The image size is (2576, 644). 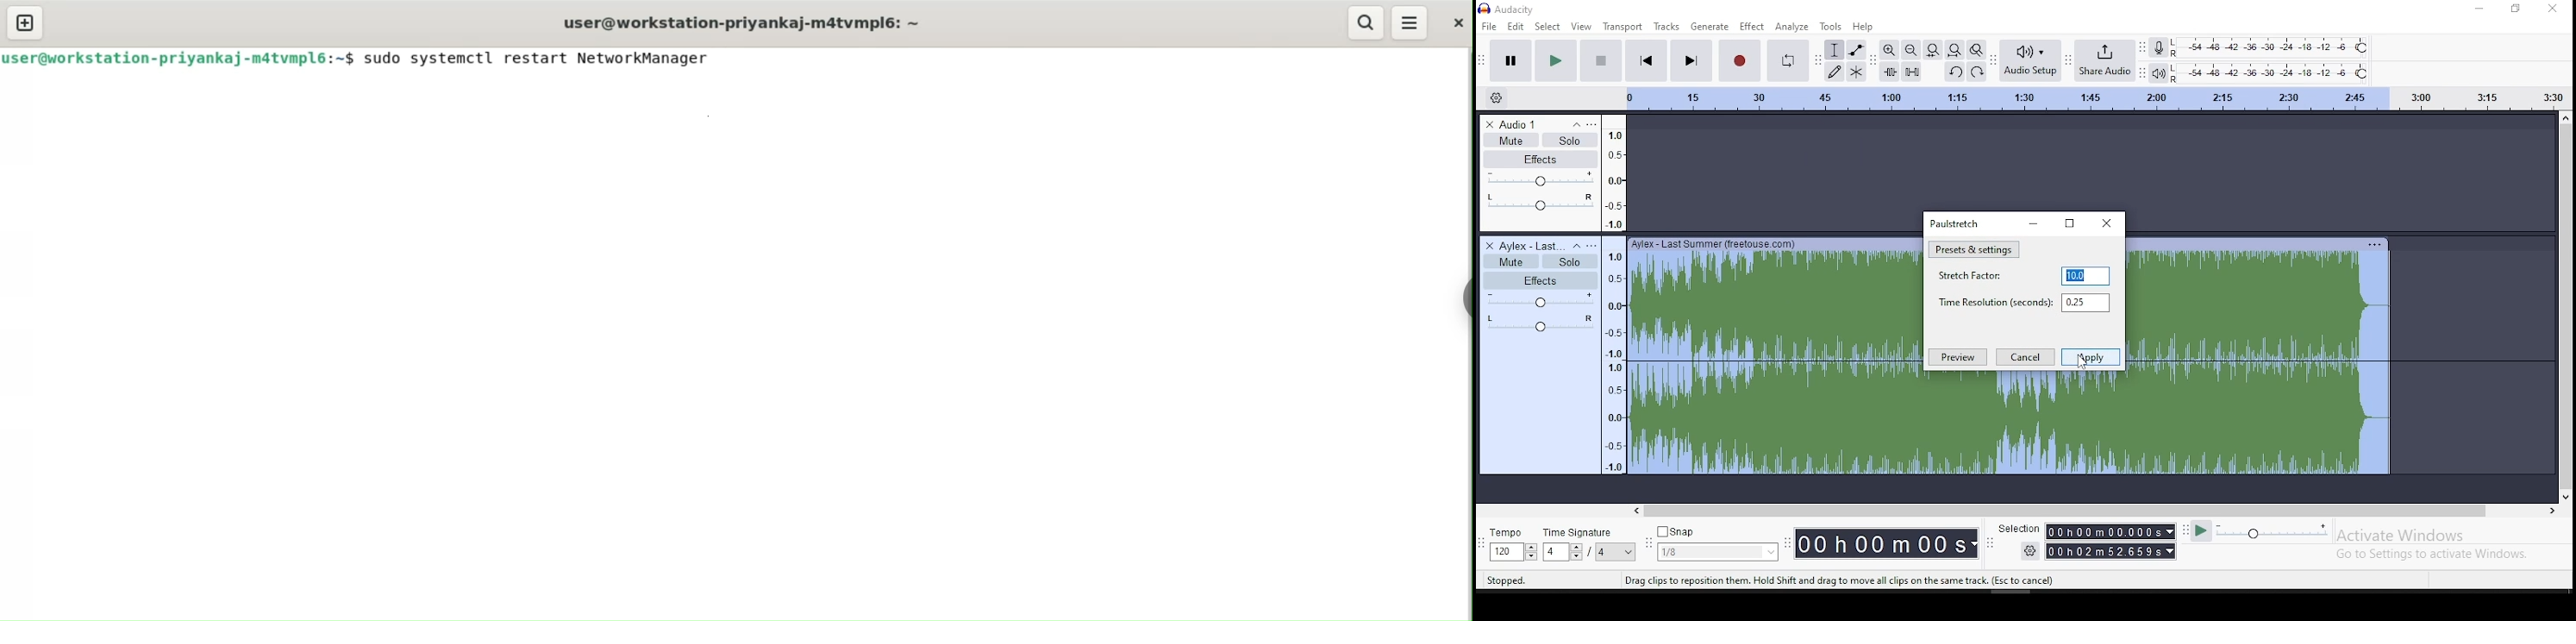 I want to click on hare audio, so click(x=2106, y=61).